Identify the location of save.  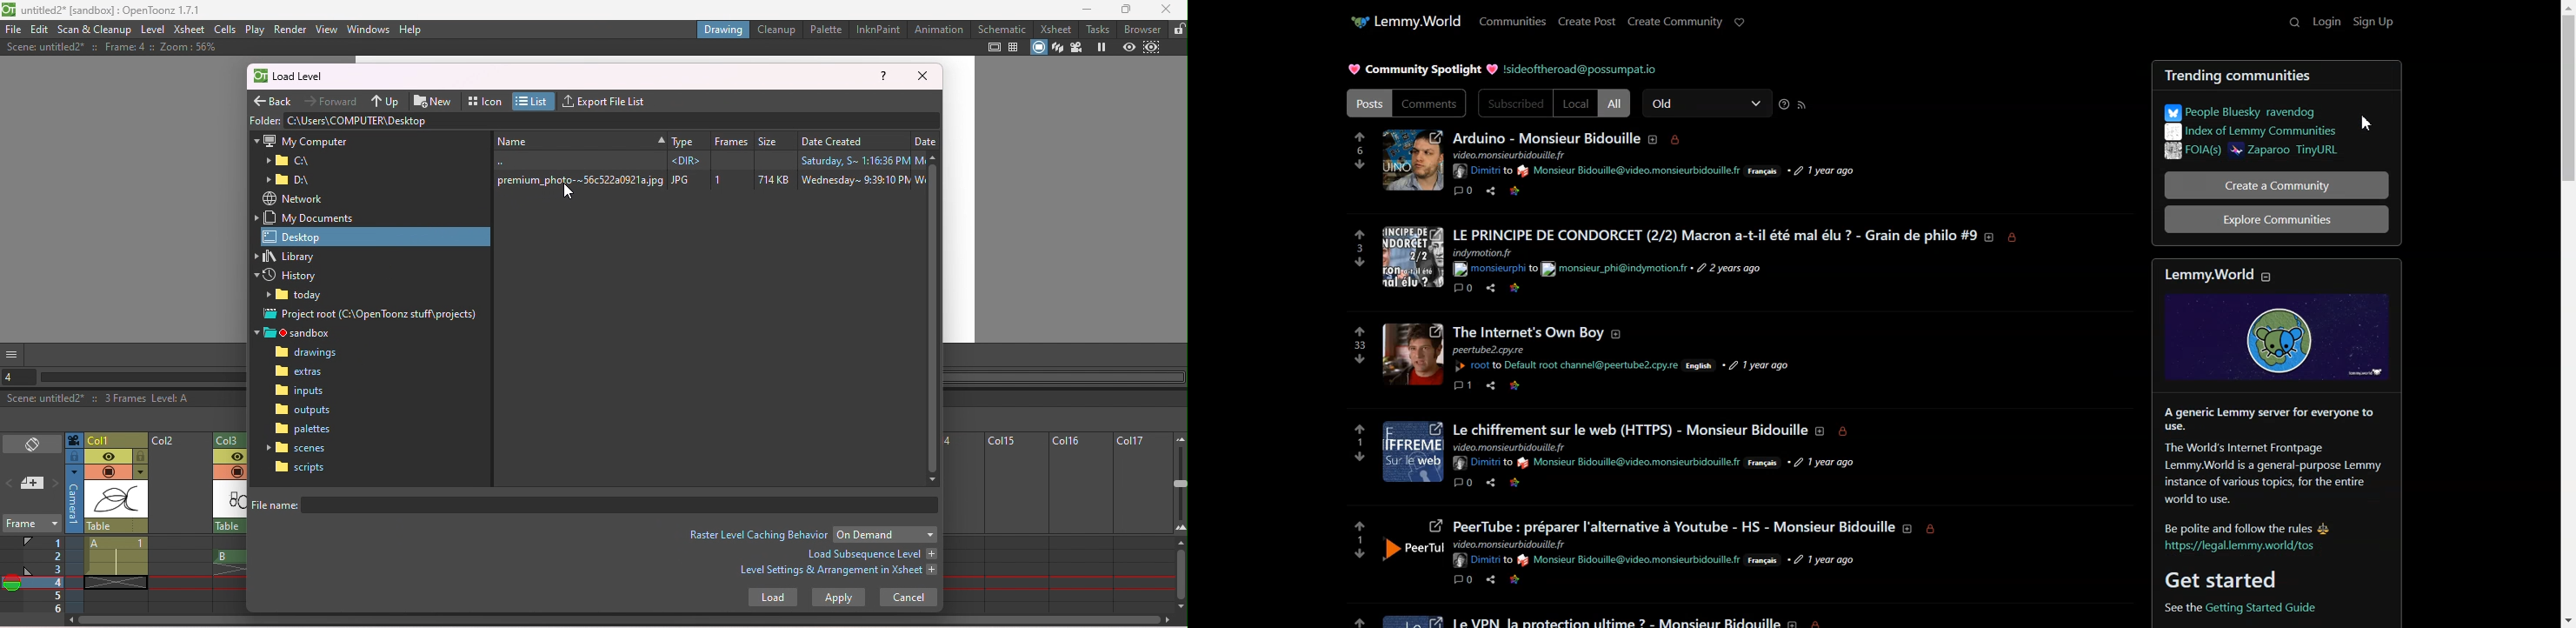
(1539, 580).